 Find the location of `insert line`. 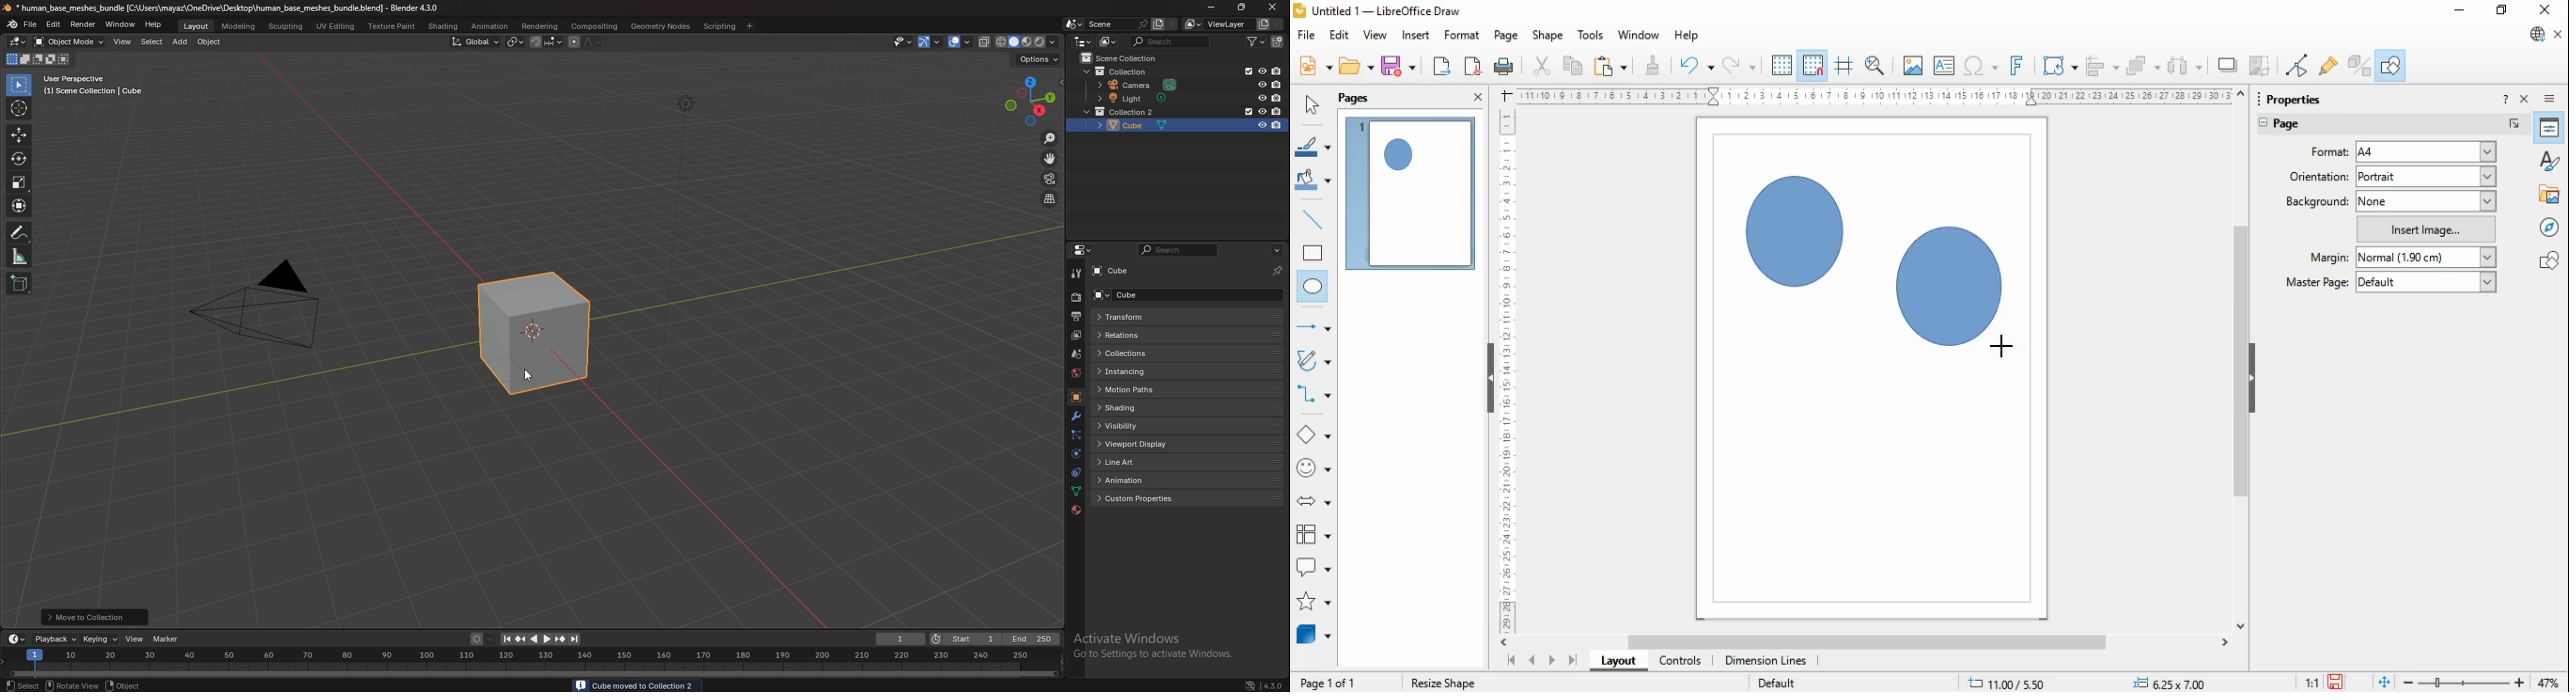

insert line is located at coordinates (1315, 220).